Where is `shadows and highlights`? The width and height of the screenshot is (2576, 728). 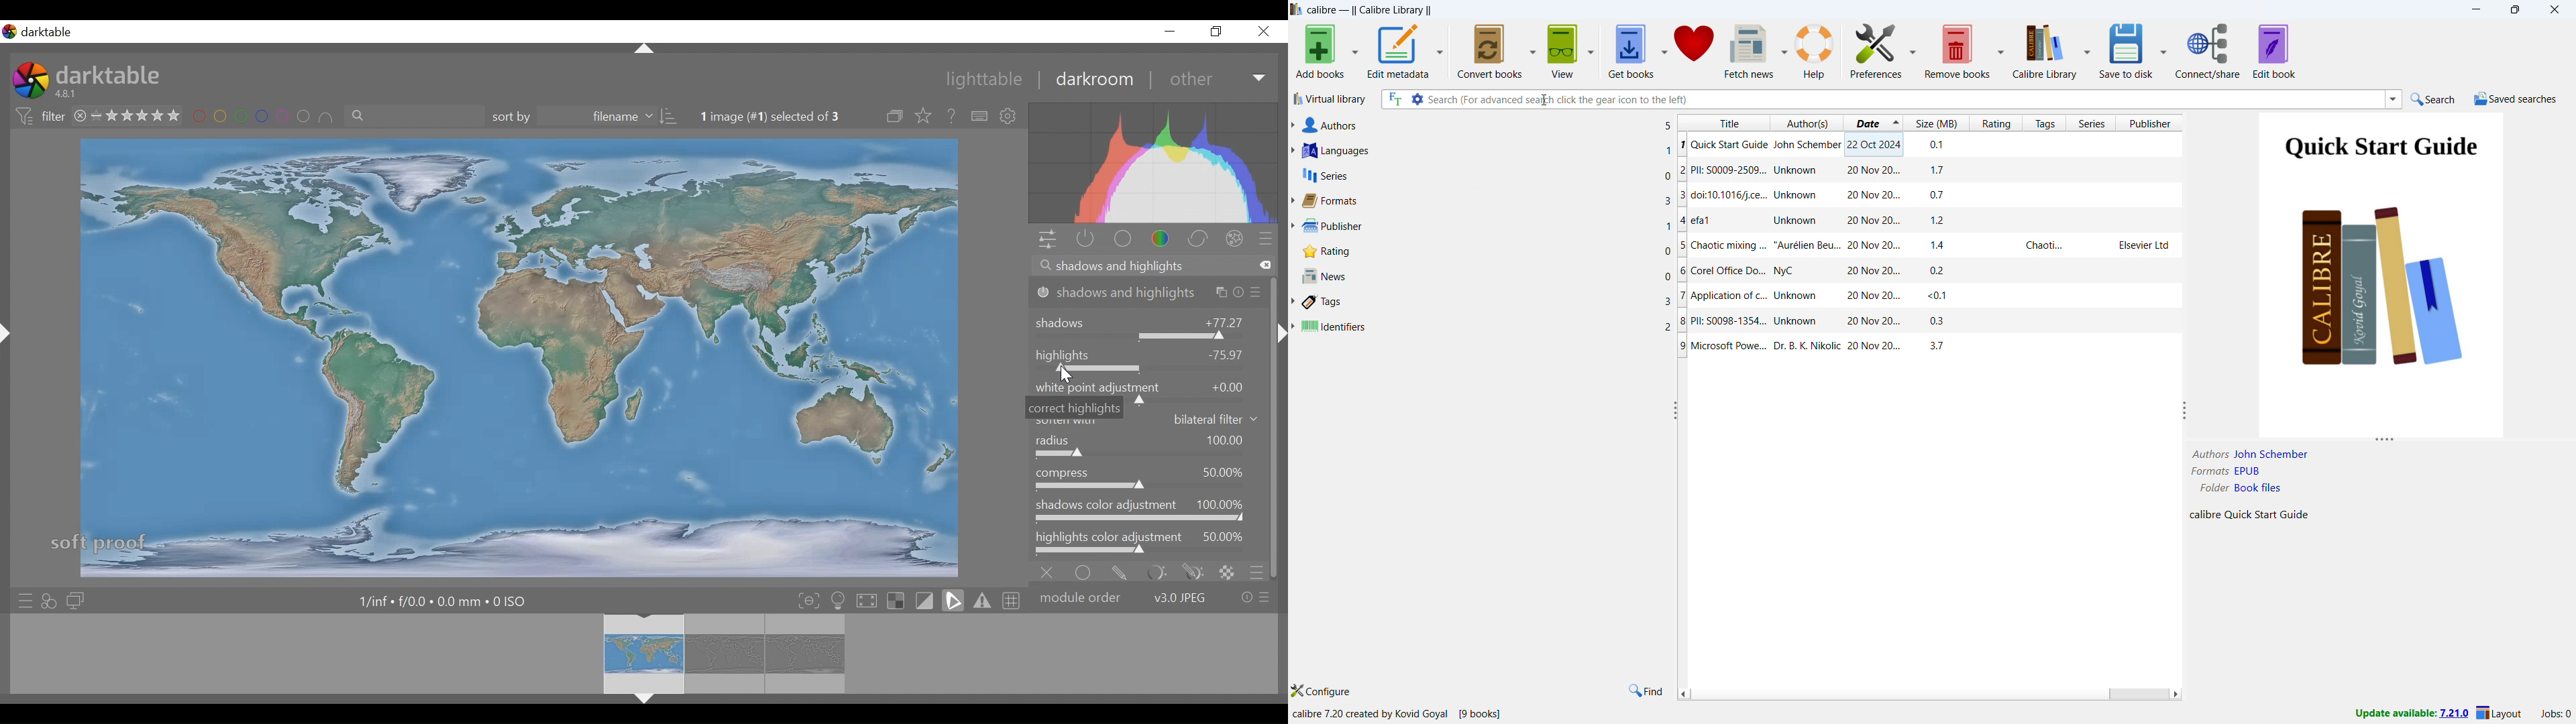
shadows and highlights is located at coordinates (1148, 292).